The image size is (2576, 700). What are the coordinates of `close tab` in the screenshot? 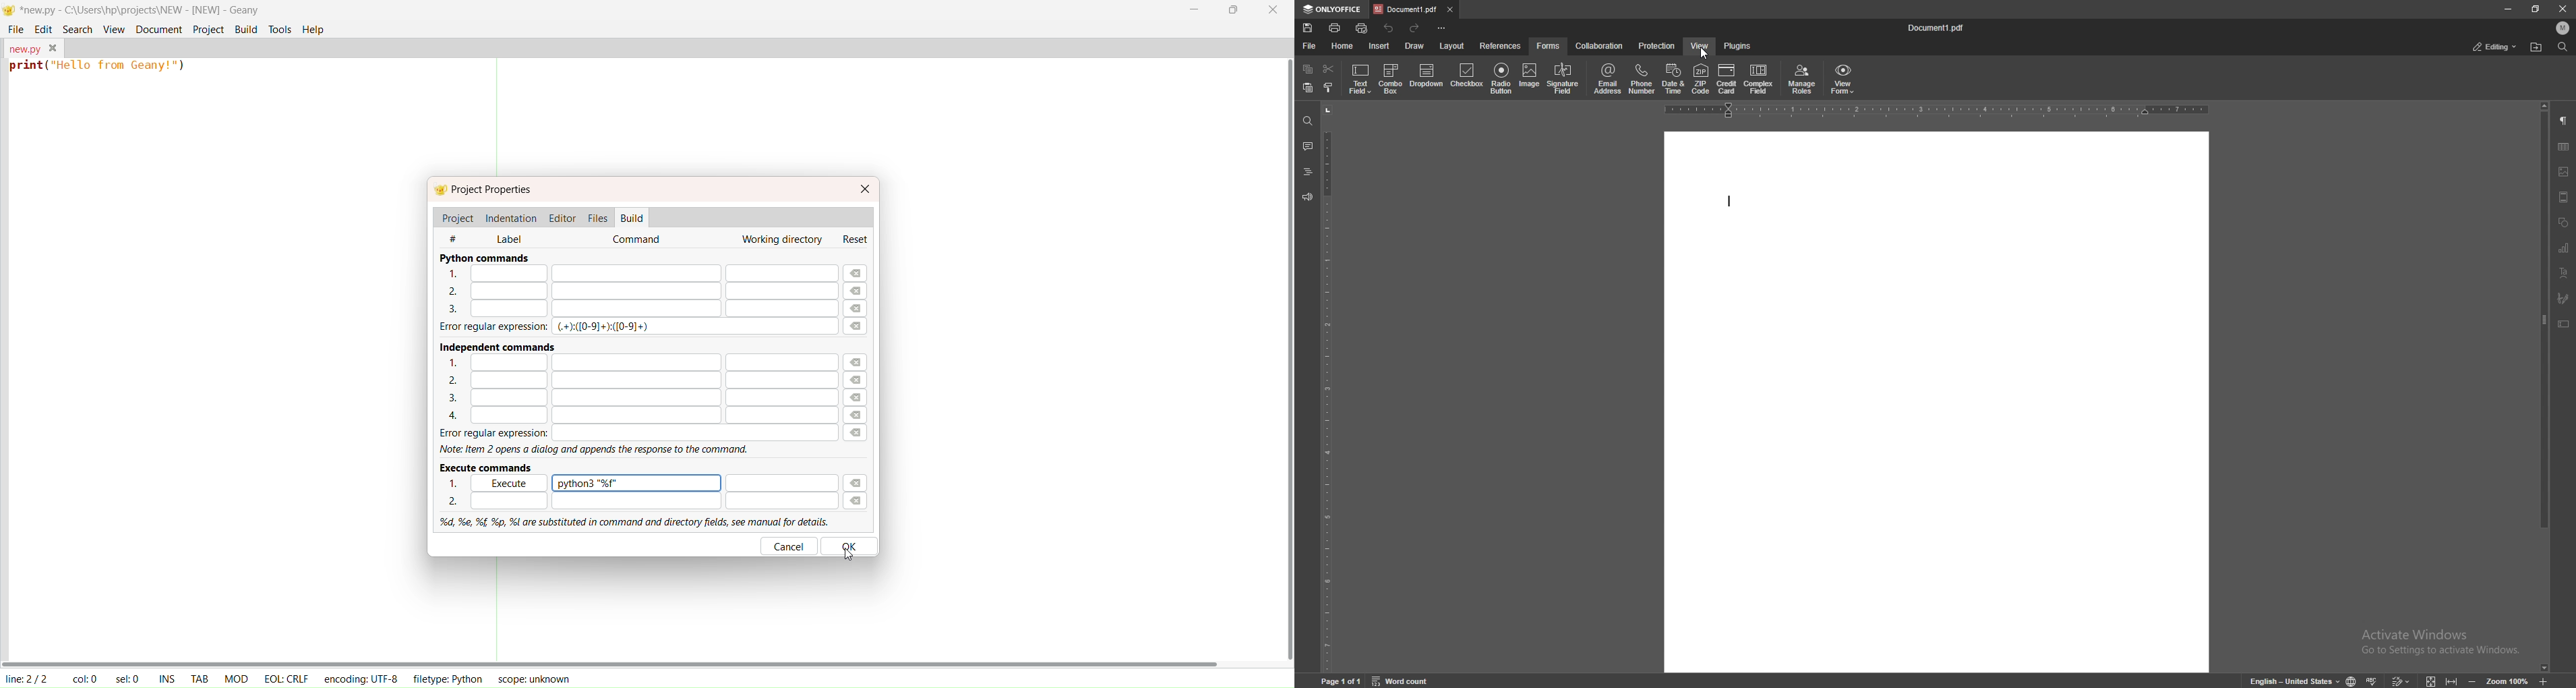 It's located at (1449, 9).